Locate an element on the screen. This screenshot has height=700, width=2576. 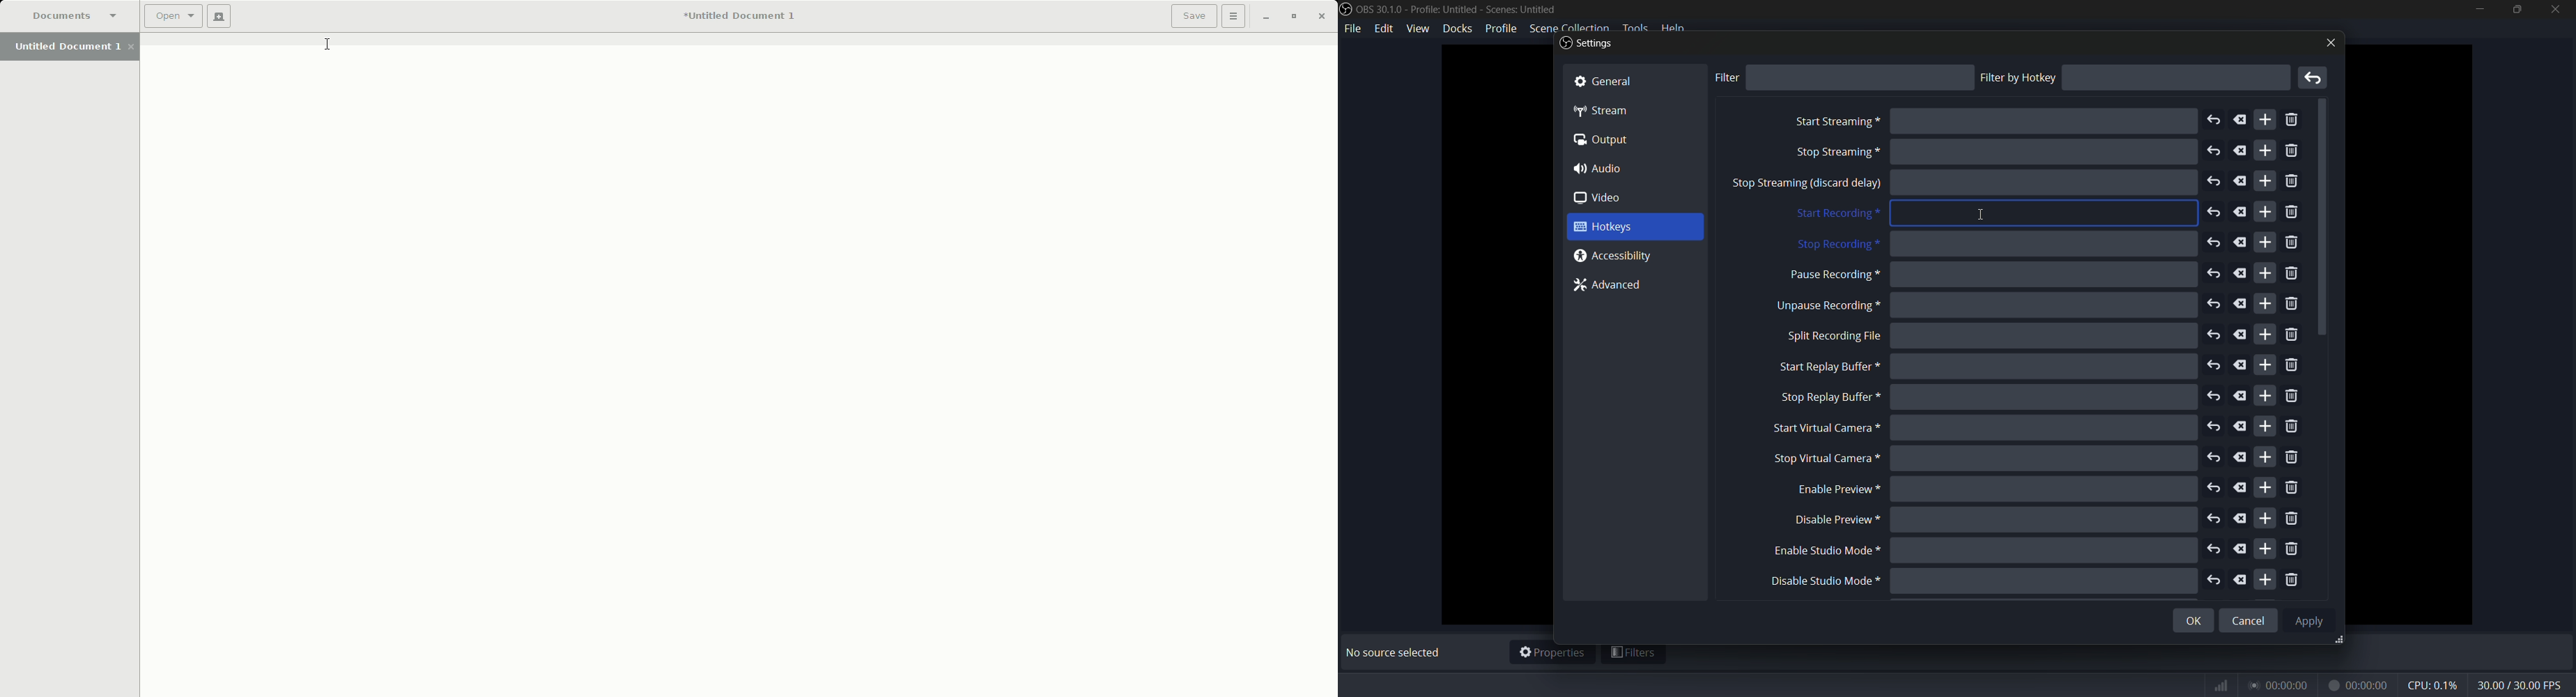
undo is located at coordinates (2216, 458).